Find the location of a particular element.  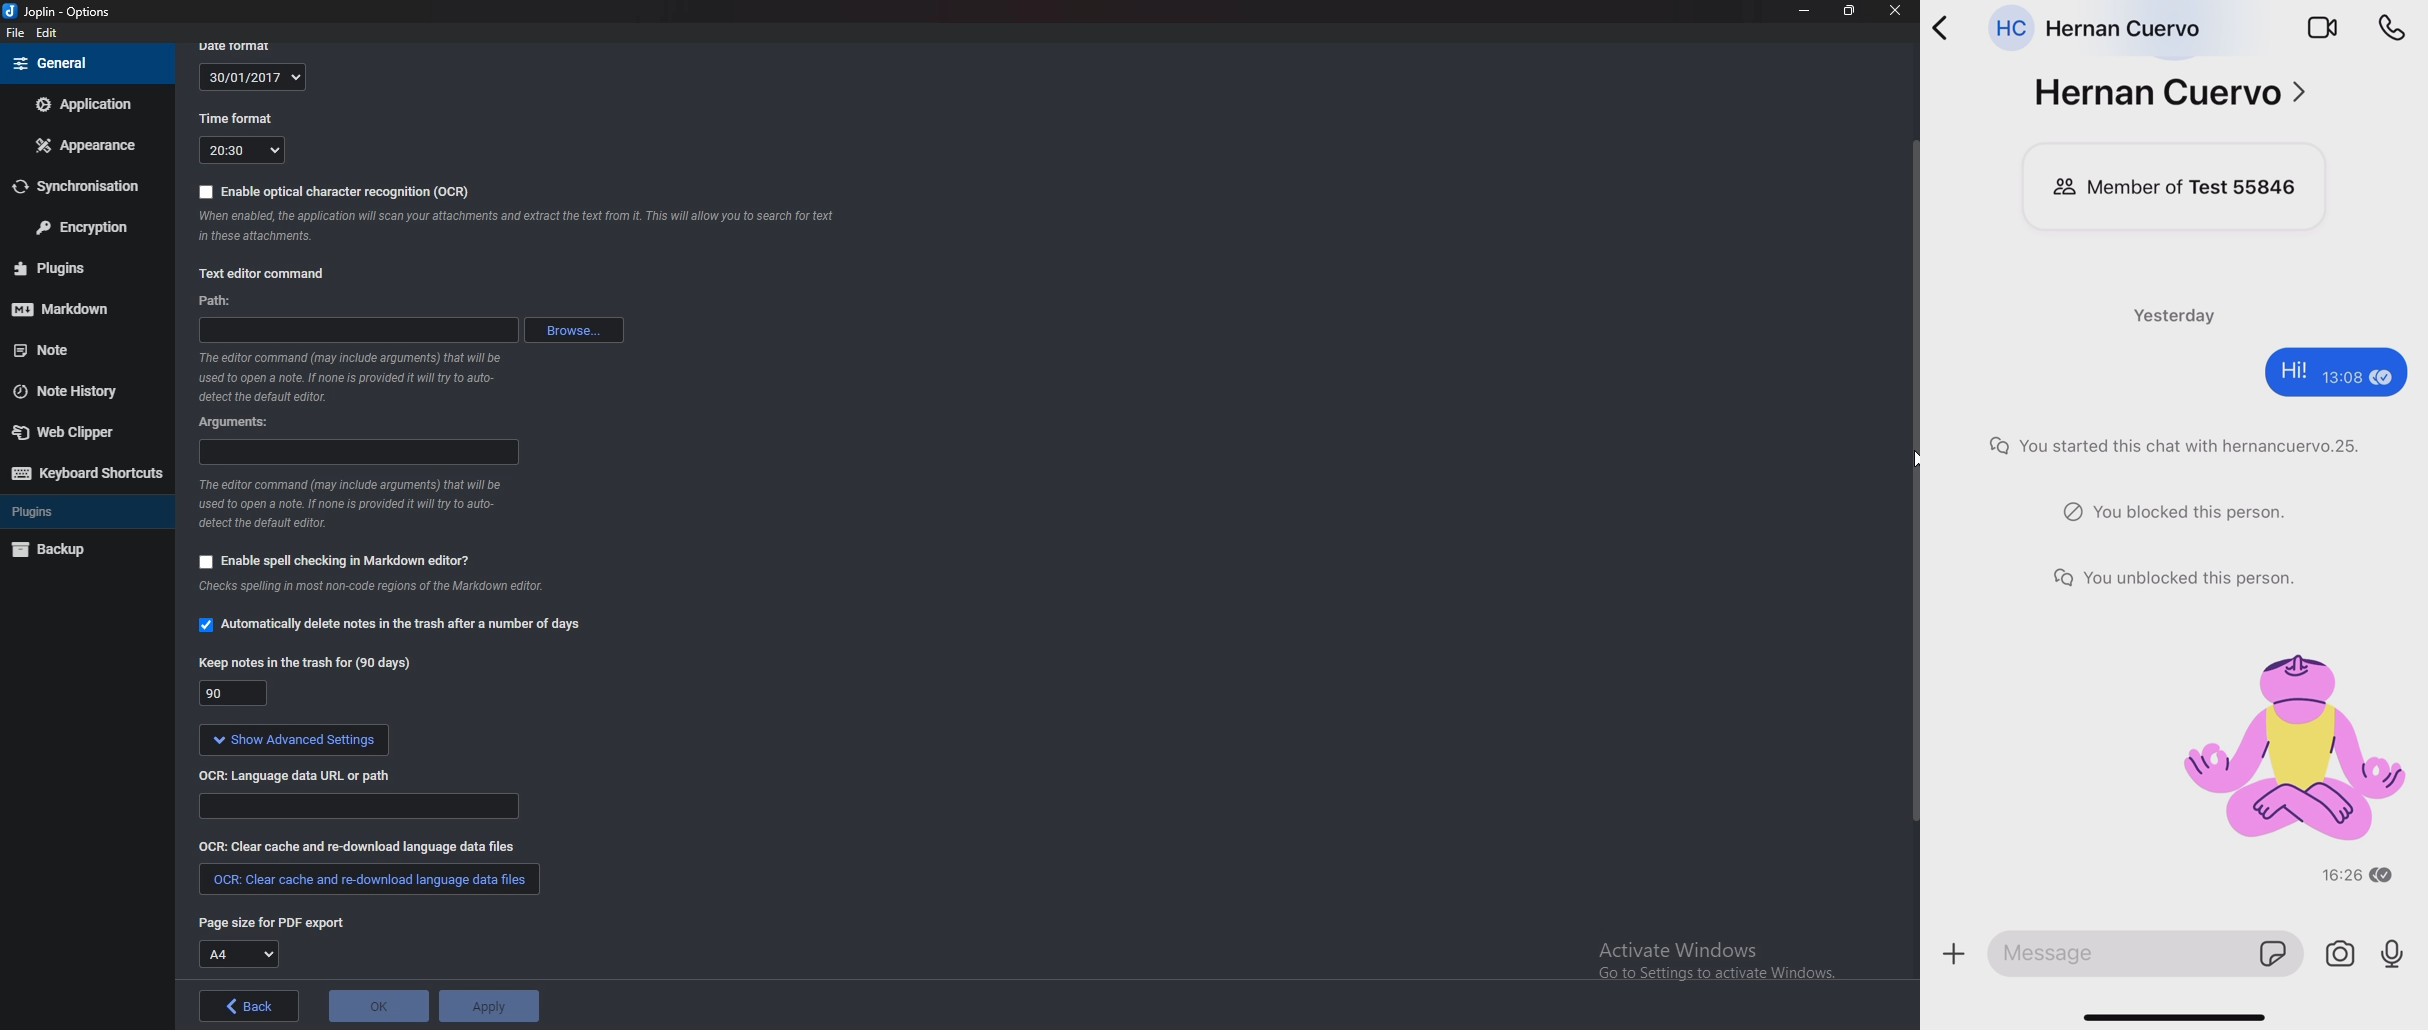

close is located at coordinates (1892, 10).